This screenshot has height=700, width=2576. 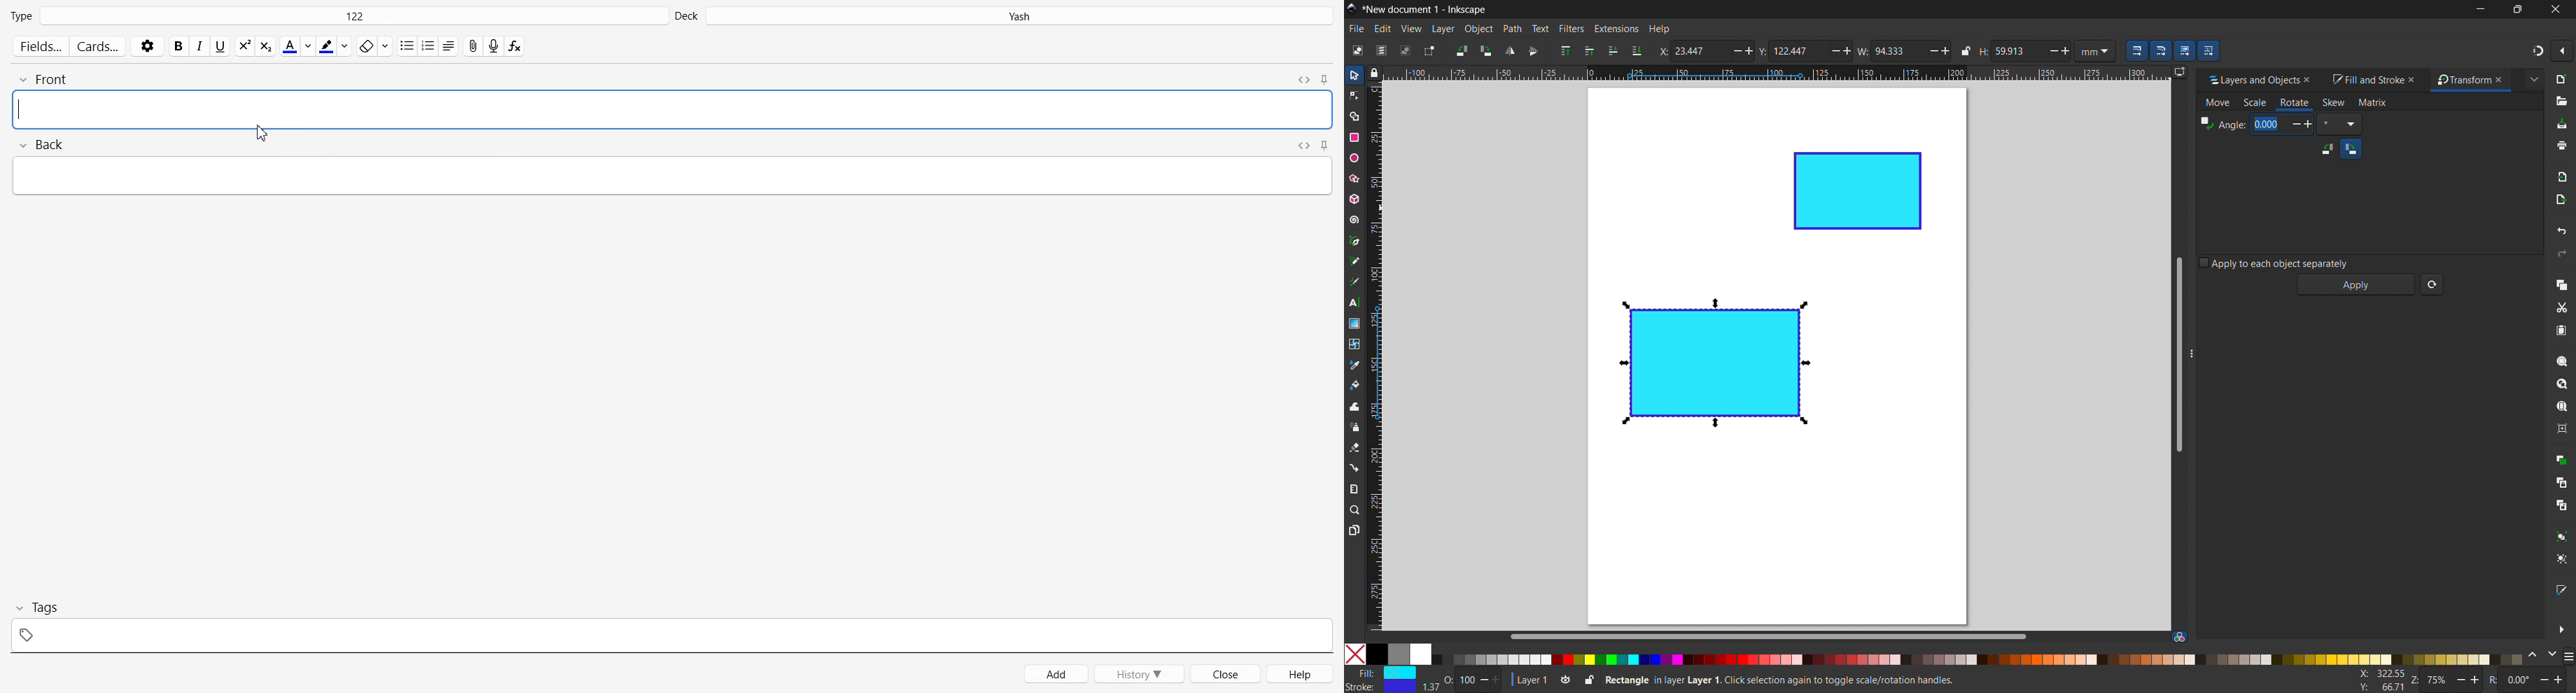 What do you see at coordinates (515, 46) in the screenshot?
I see `Equation` at bounding box center [515, 46].